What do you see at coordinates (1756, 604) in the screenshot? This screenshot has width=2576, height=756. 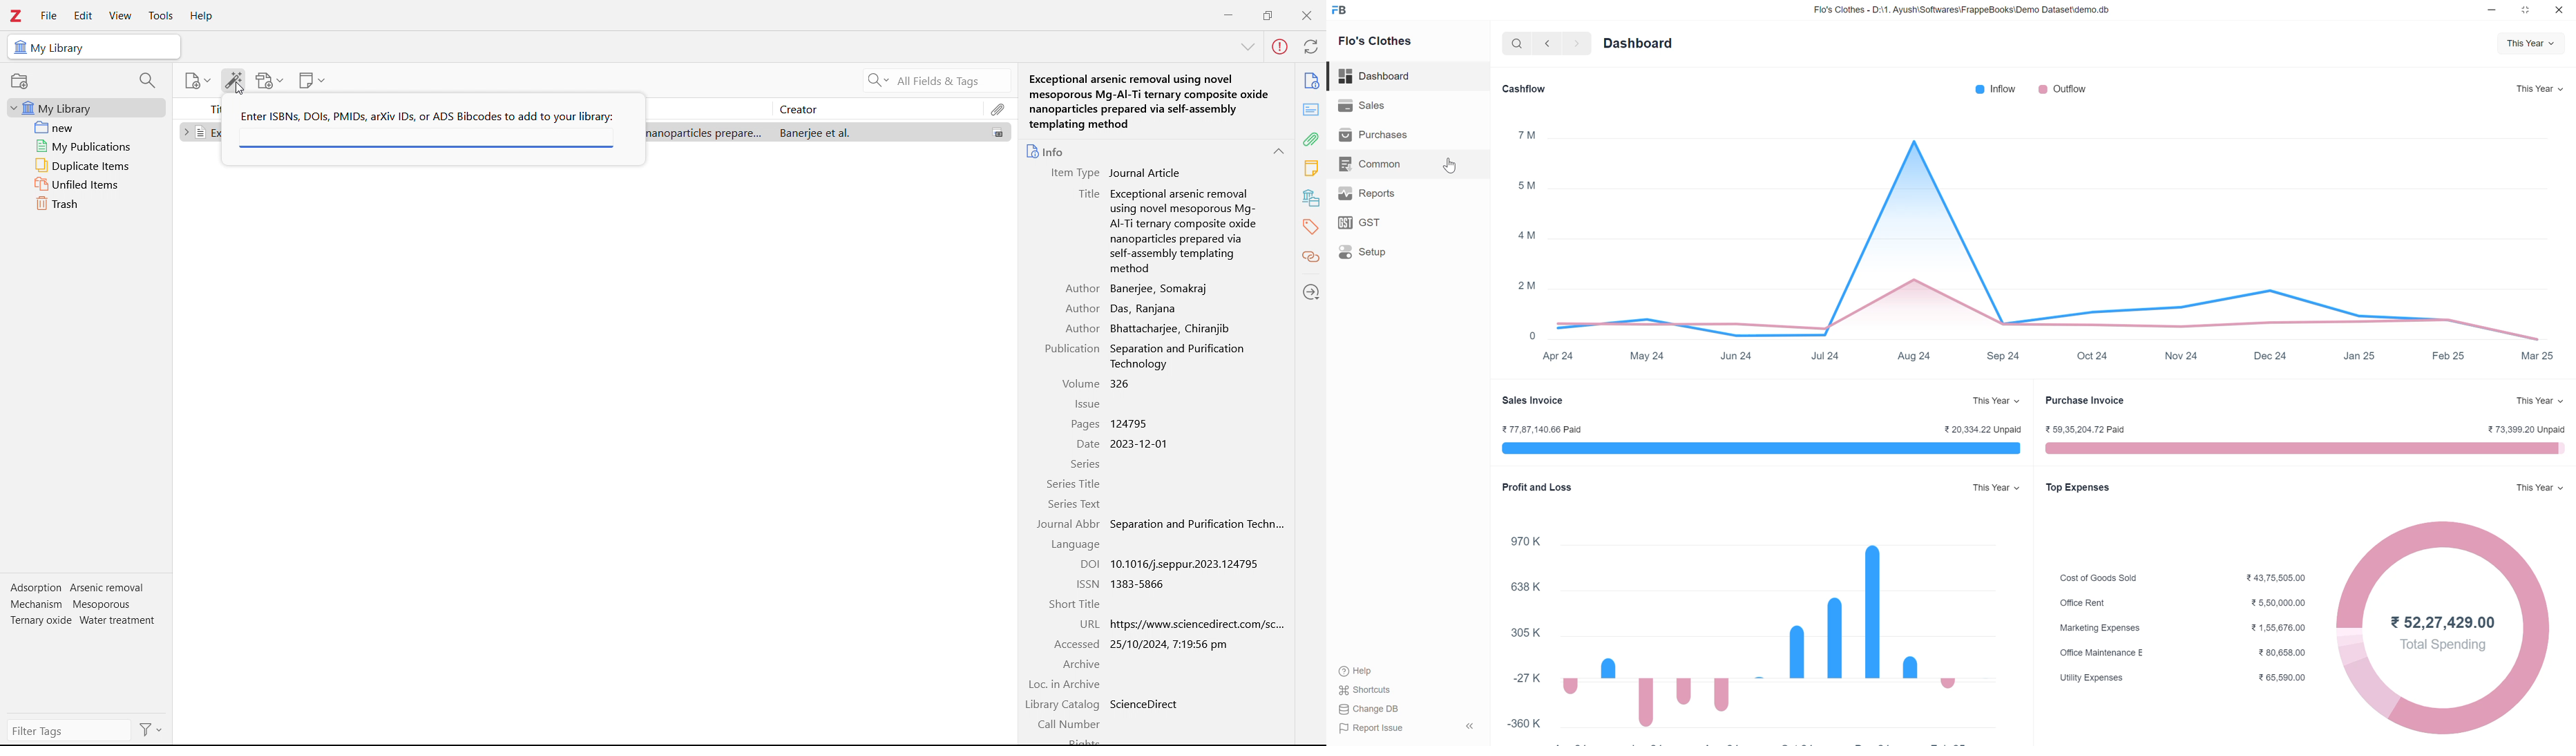 I see `profit and loss graph` at bounding box center [1756, 604].